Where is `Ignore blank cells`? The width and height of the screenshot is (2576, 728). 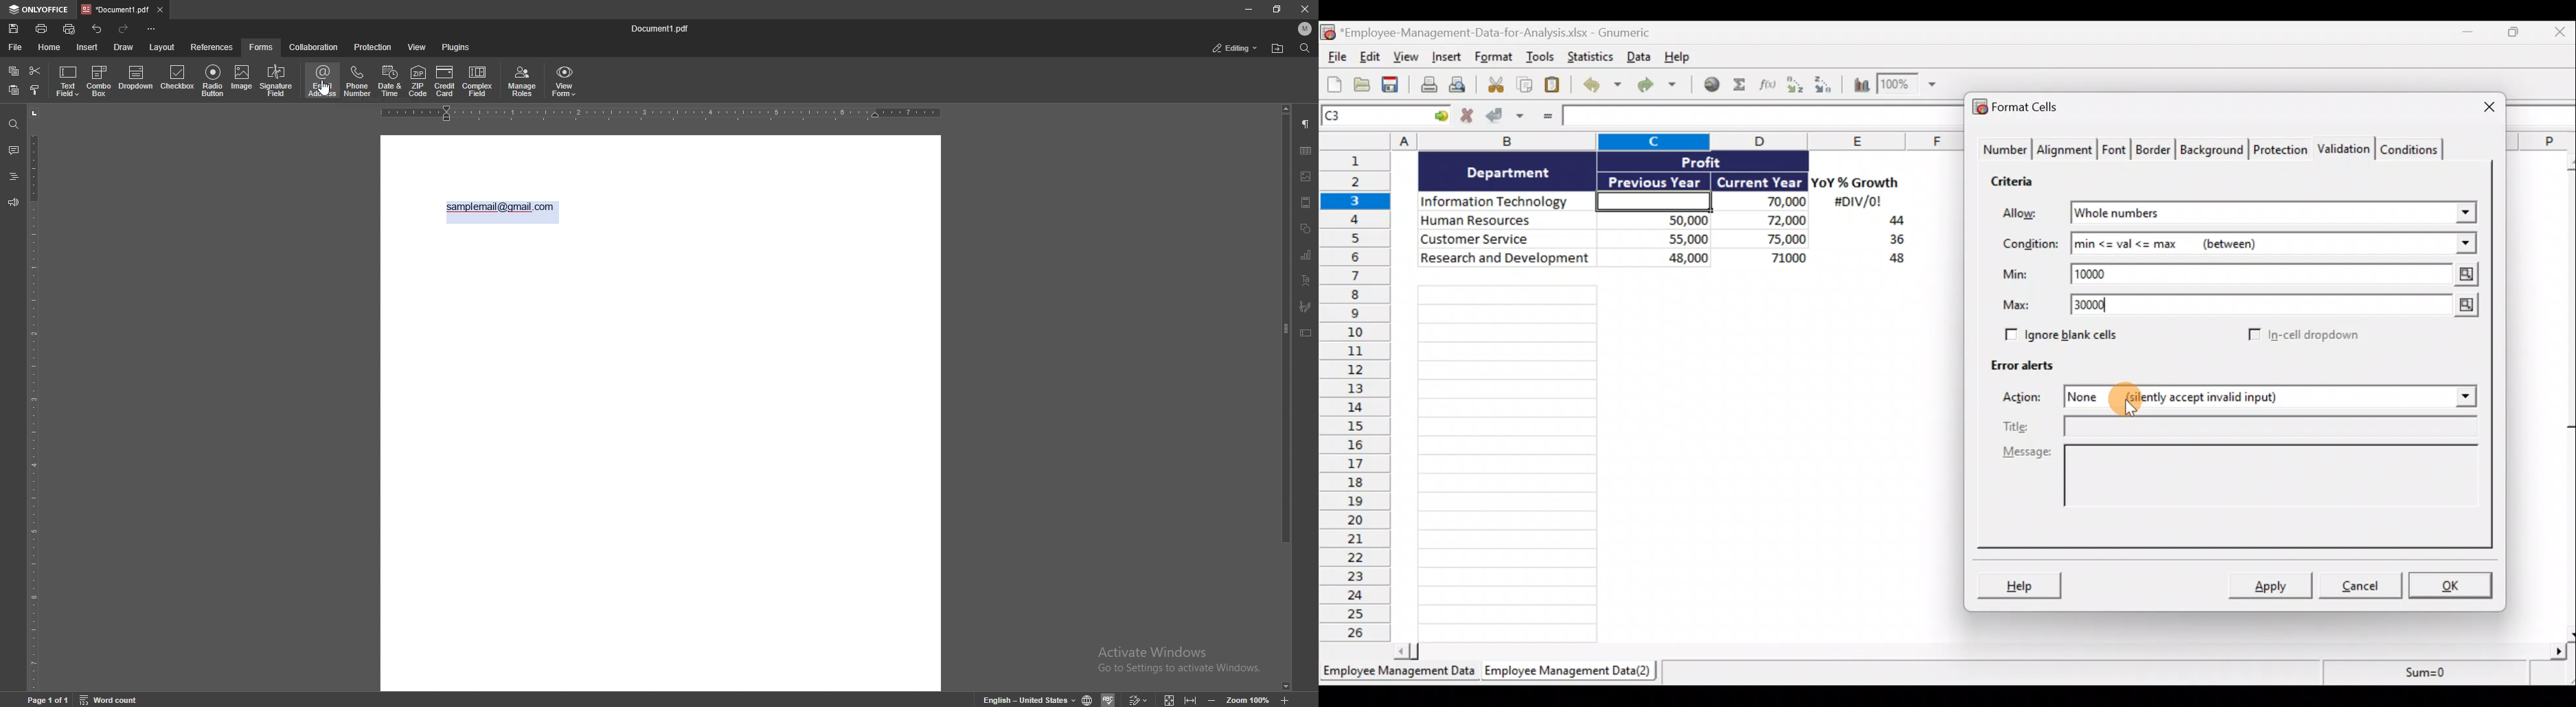
Ignore blank cells is located at coordinates (2080, 335).